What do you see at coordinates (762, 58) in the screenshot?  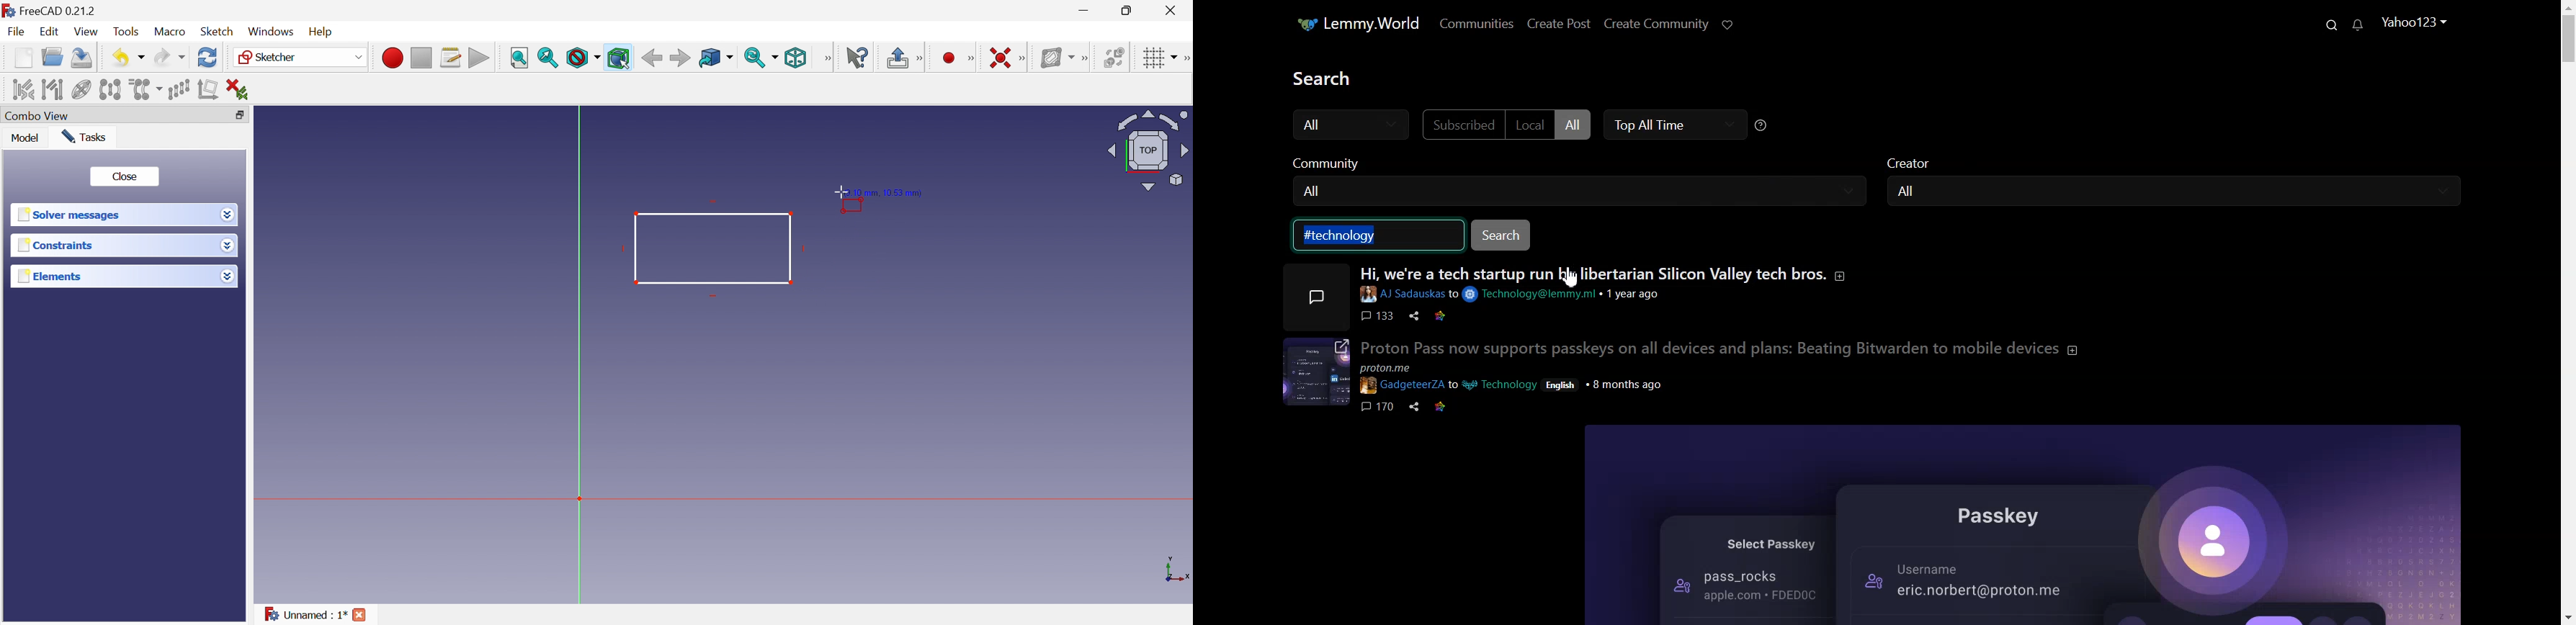 I see `Sync view` at bounding box center [762, 58].